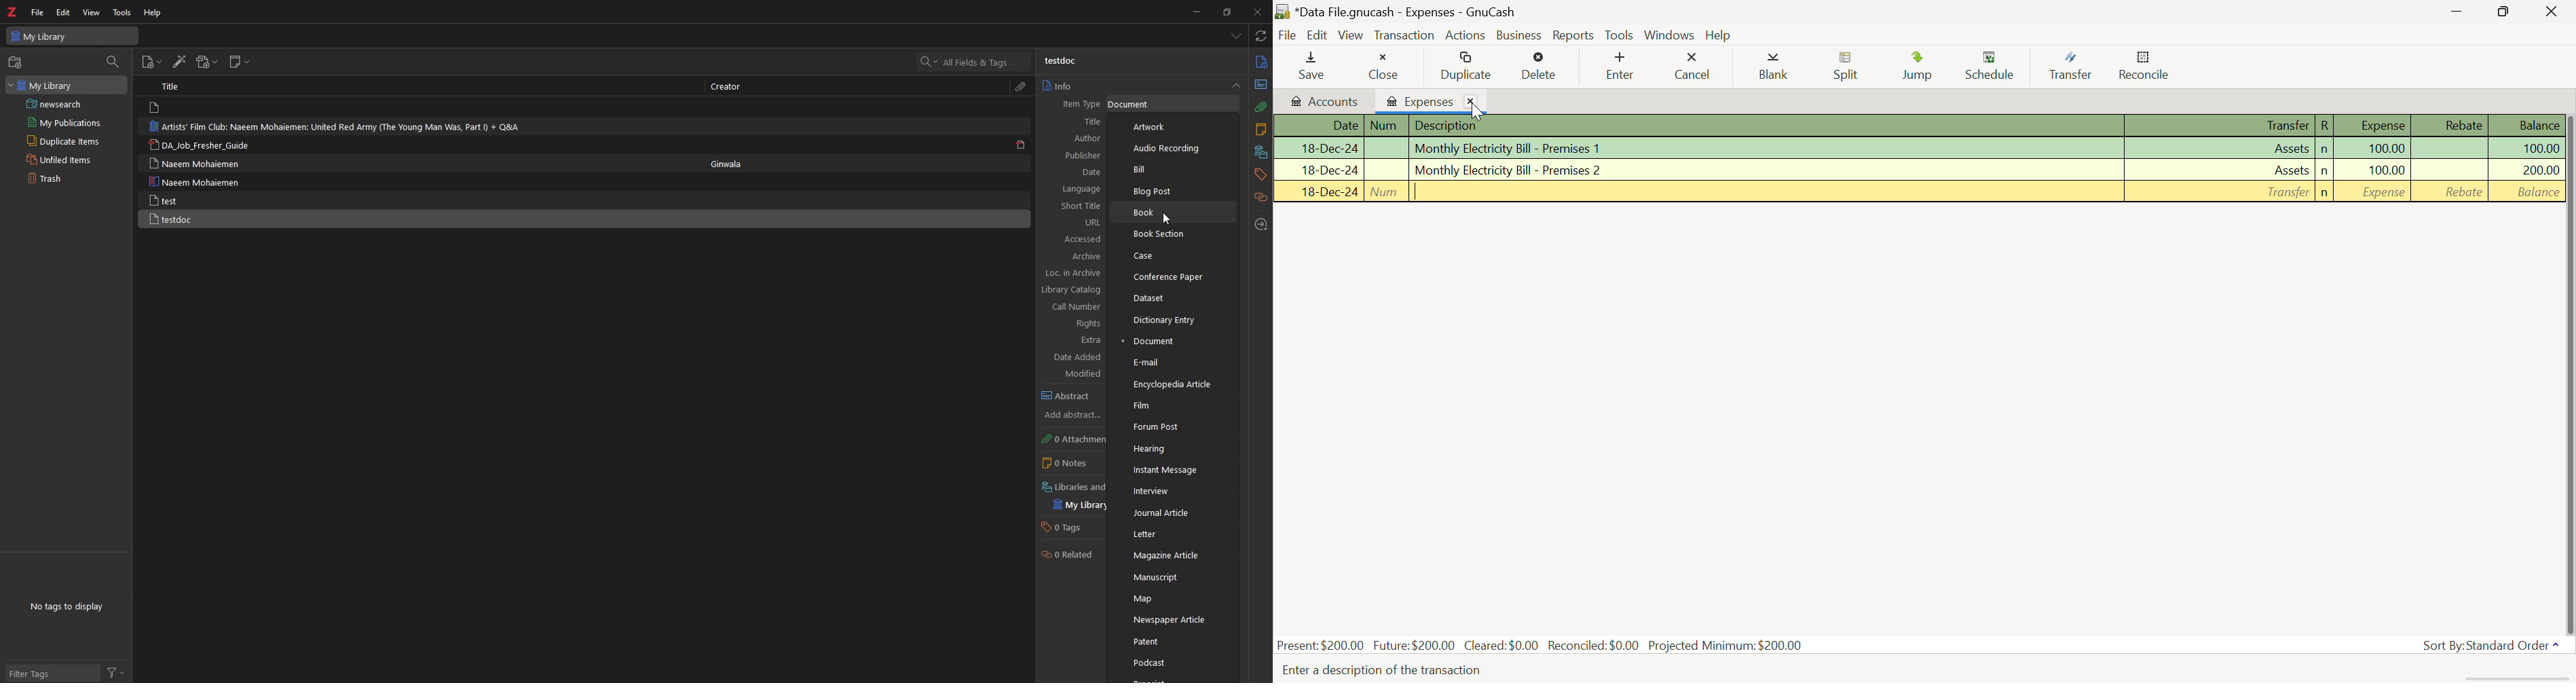 The height and width of the screenshot is (700, 2576). I want to click on Archive, so click(1077, 257).